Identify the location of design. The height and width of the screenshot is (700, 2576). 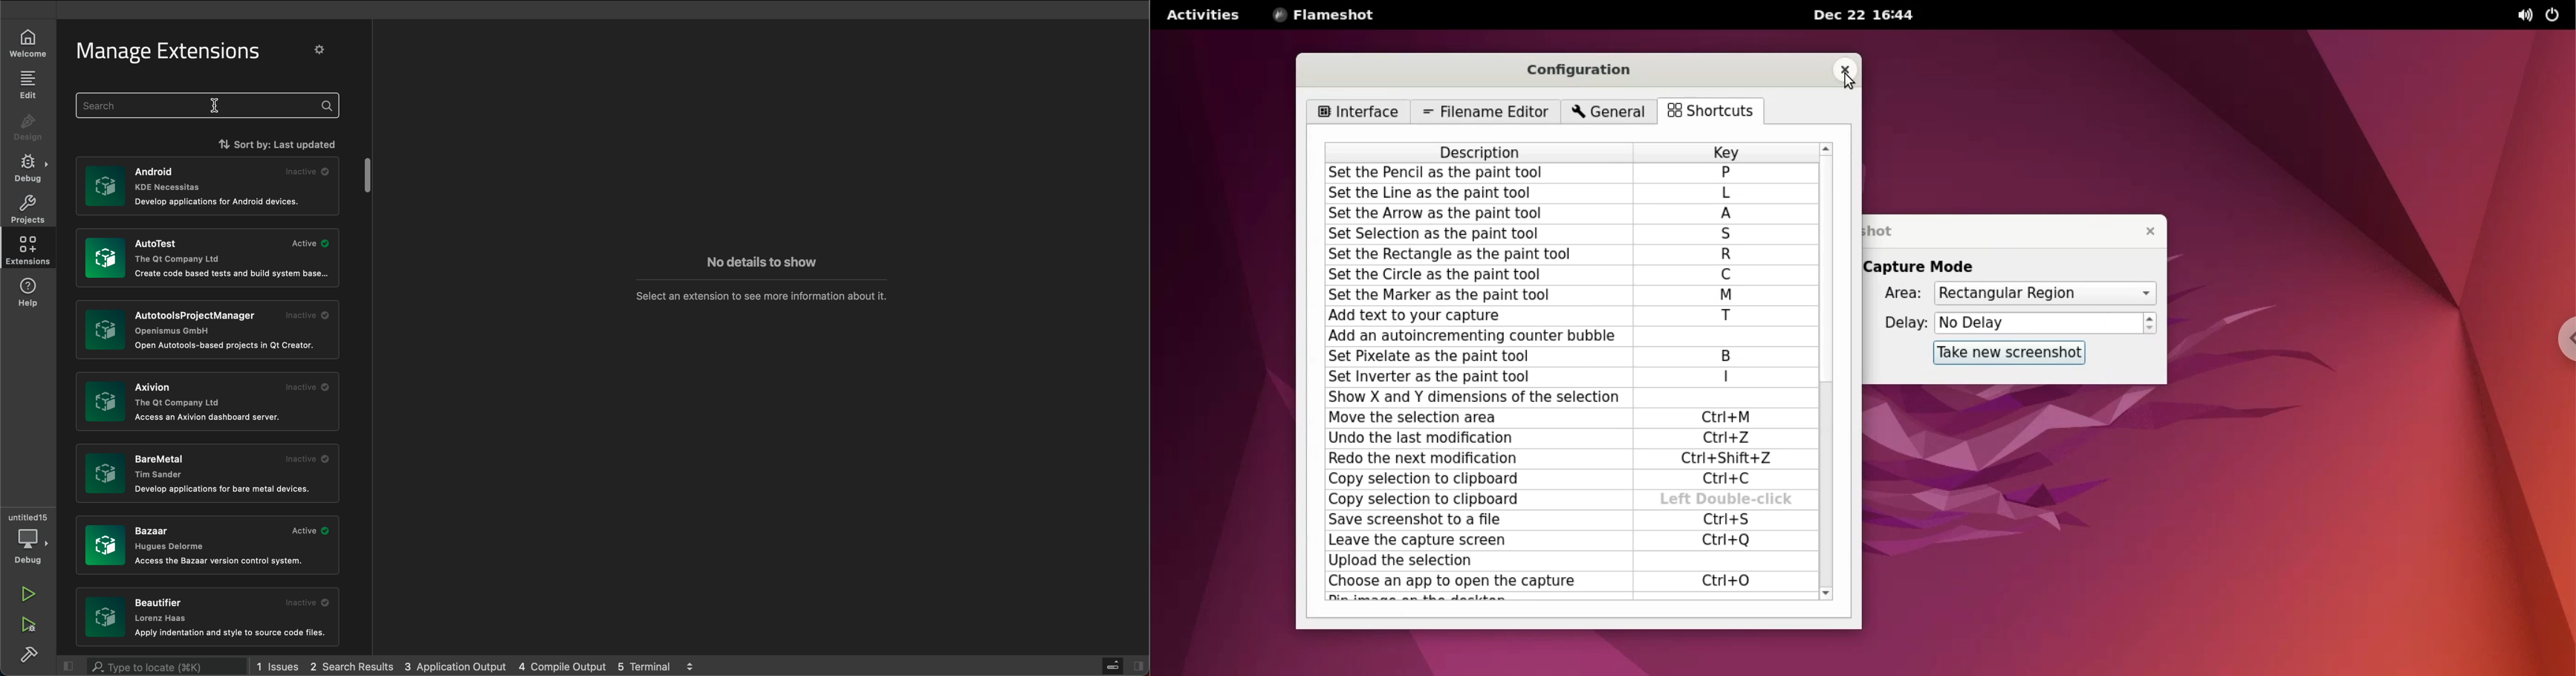
(28, 129).